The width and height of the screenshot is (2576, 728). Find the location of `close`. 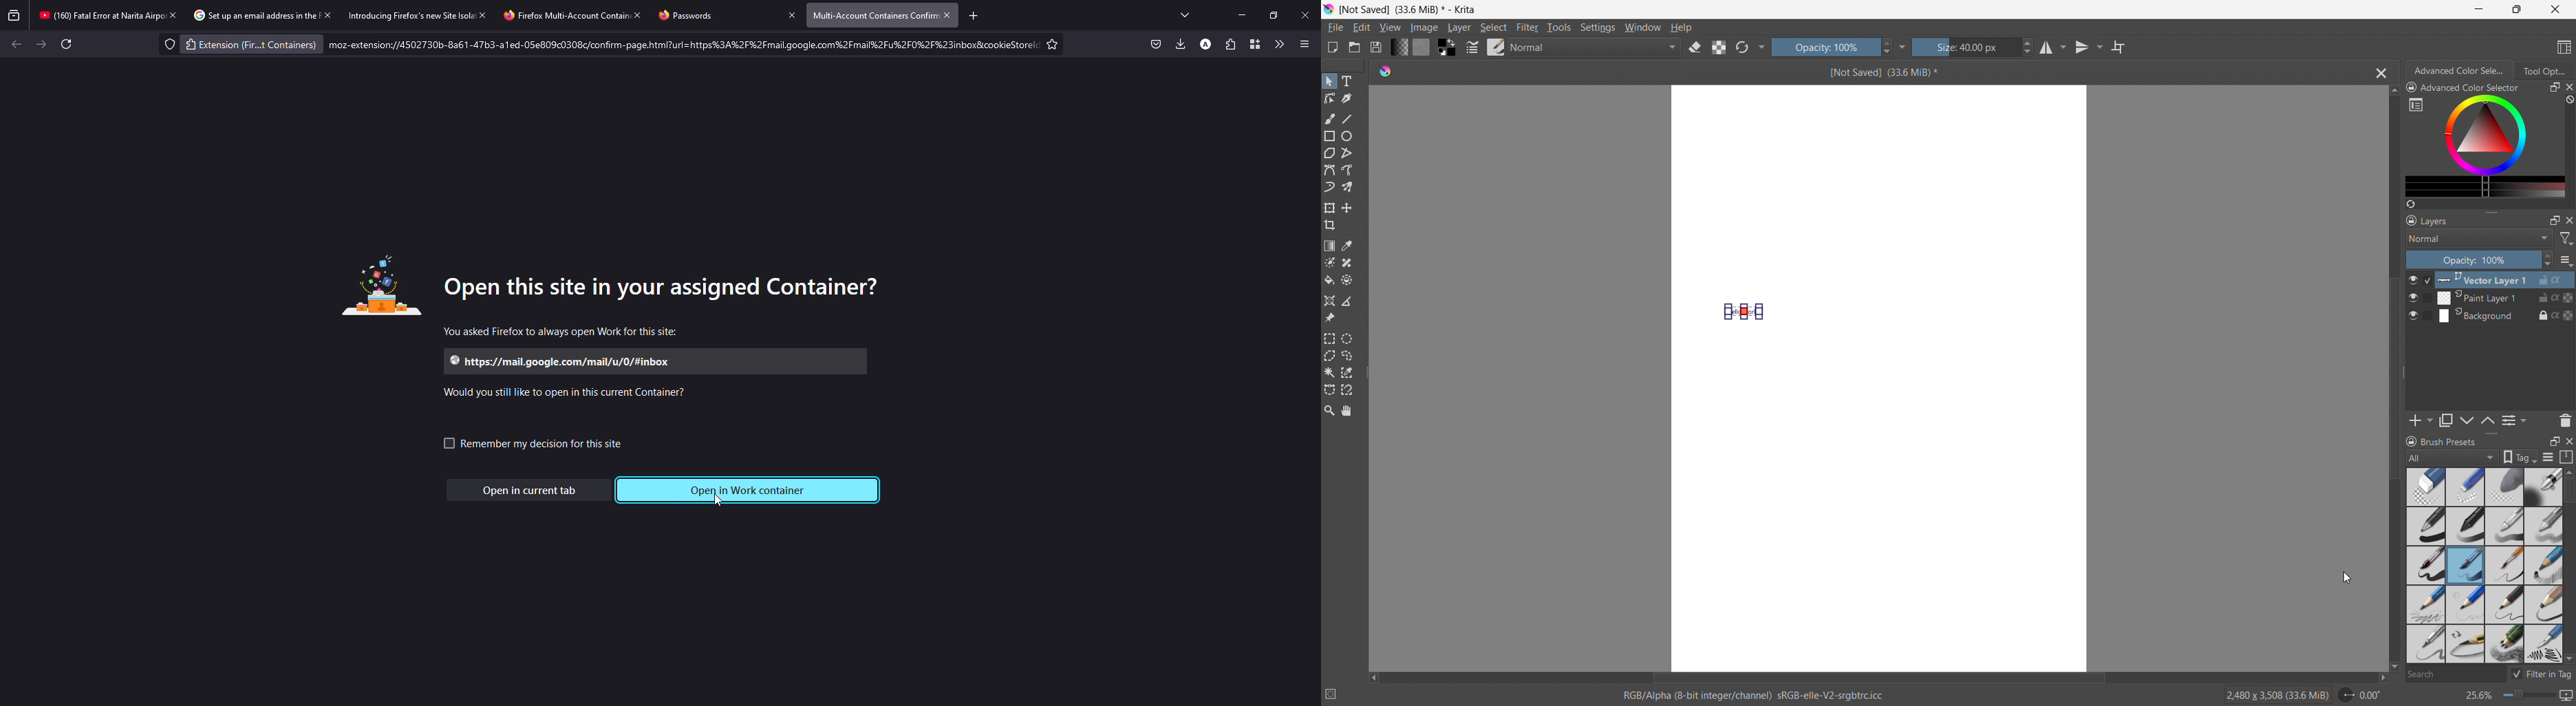

close is located at coordinates (2568, 87).